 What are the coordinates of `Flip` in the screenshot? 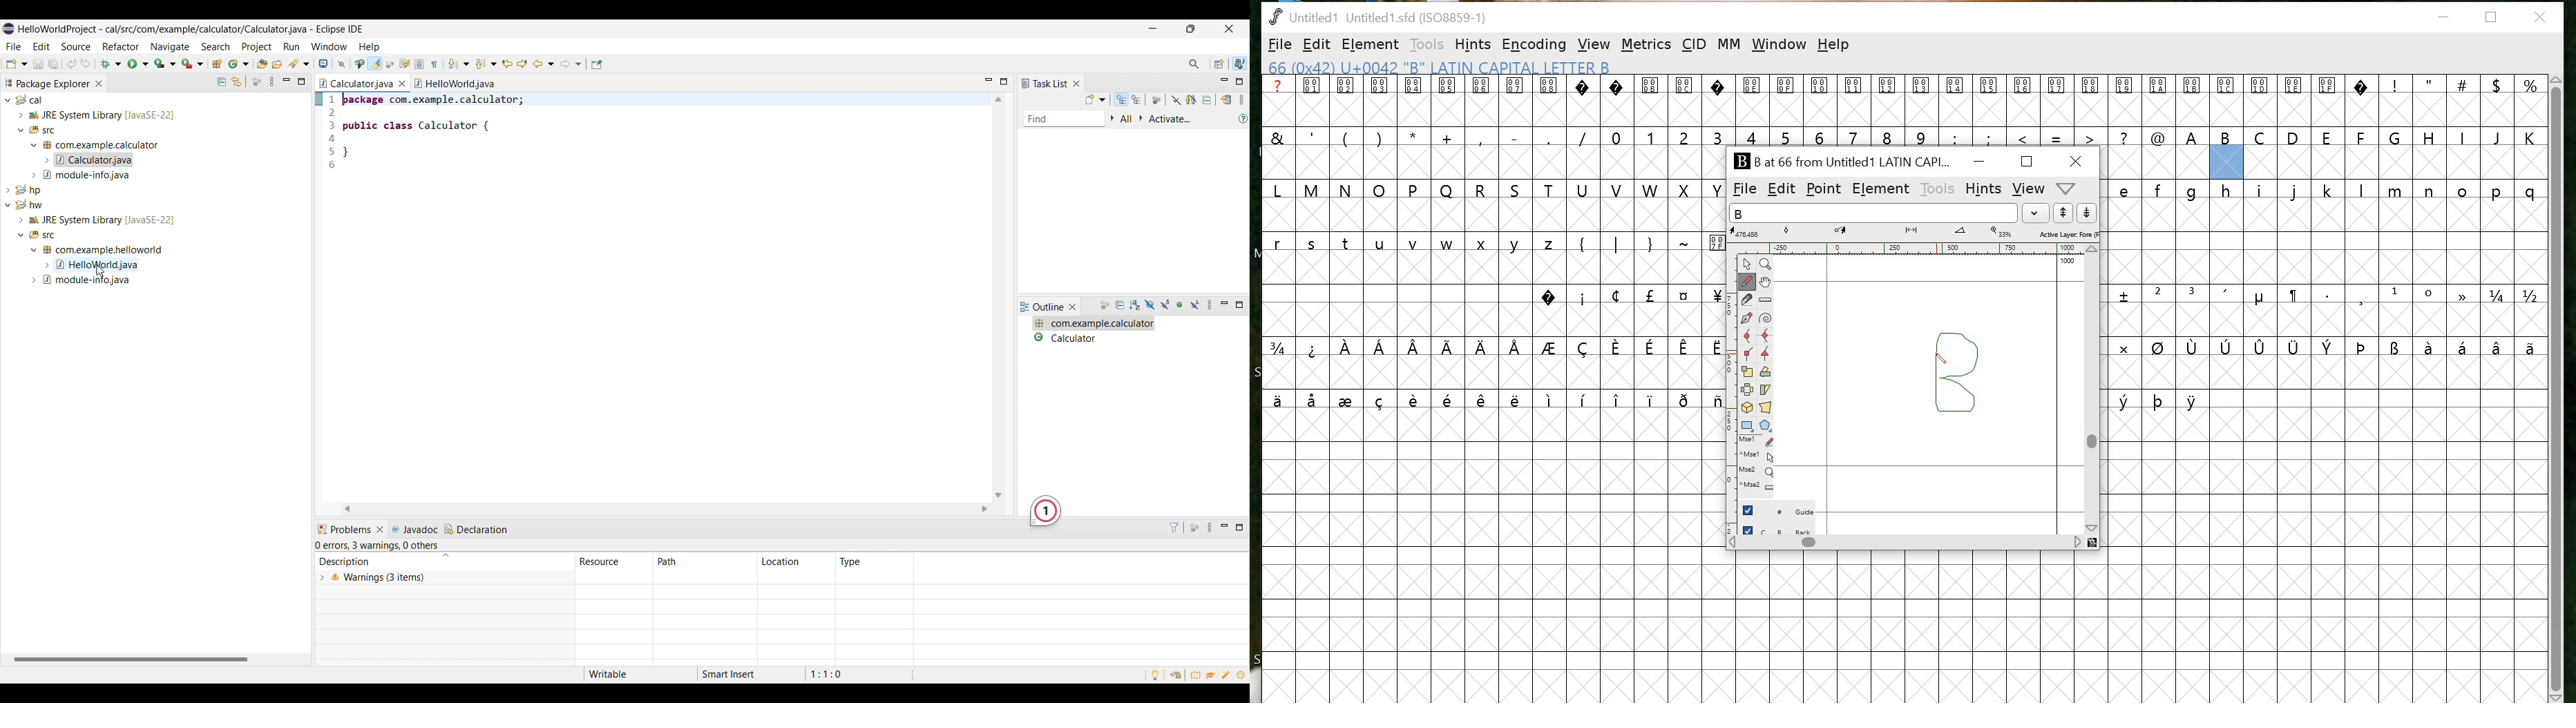 It's located at (1748, 392).